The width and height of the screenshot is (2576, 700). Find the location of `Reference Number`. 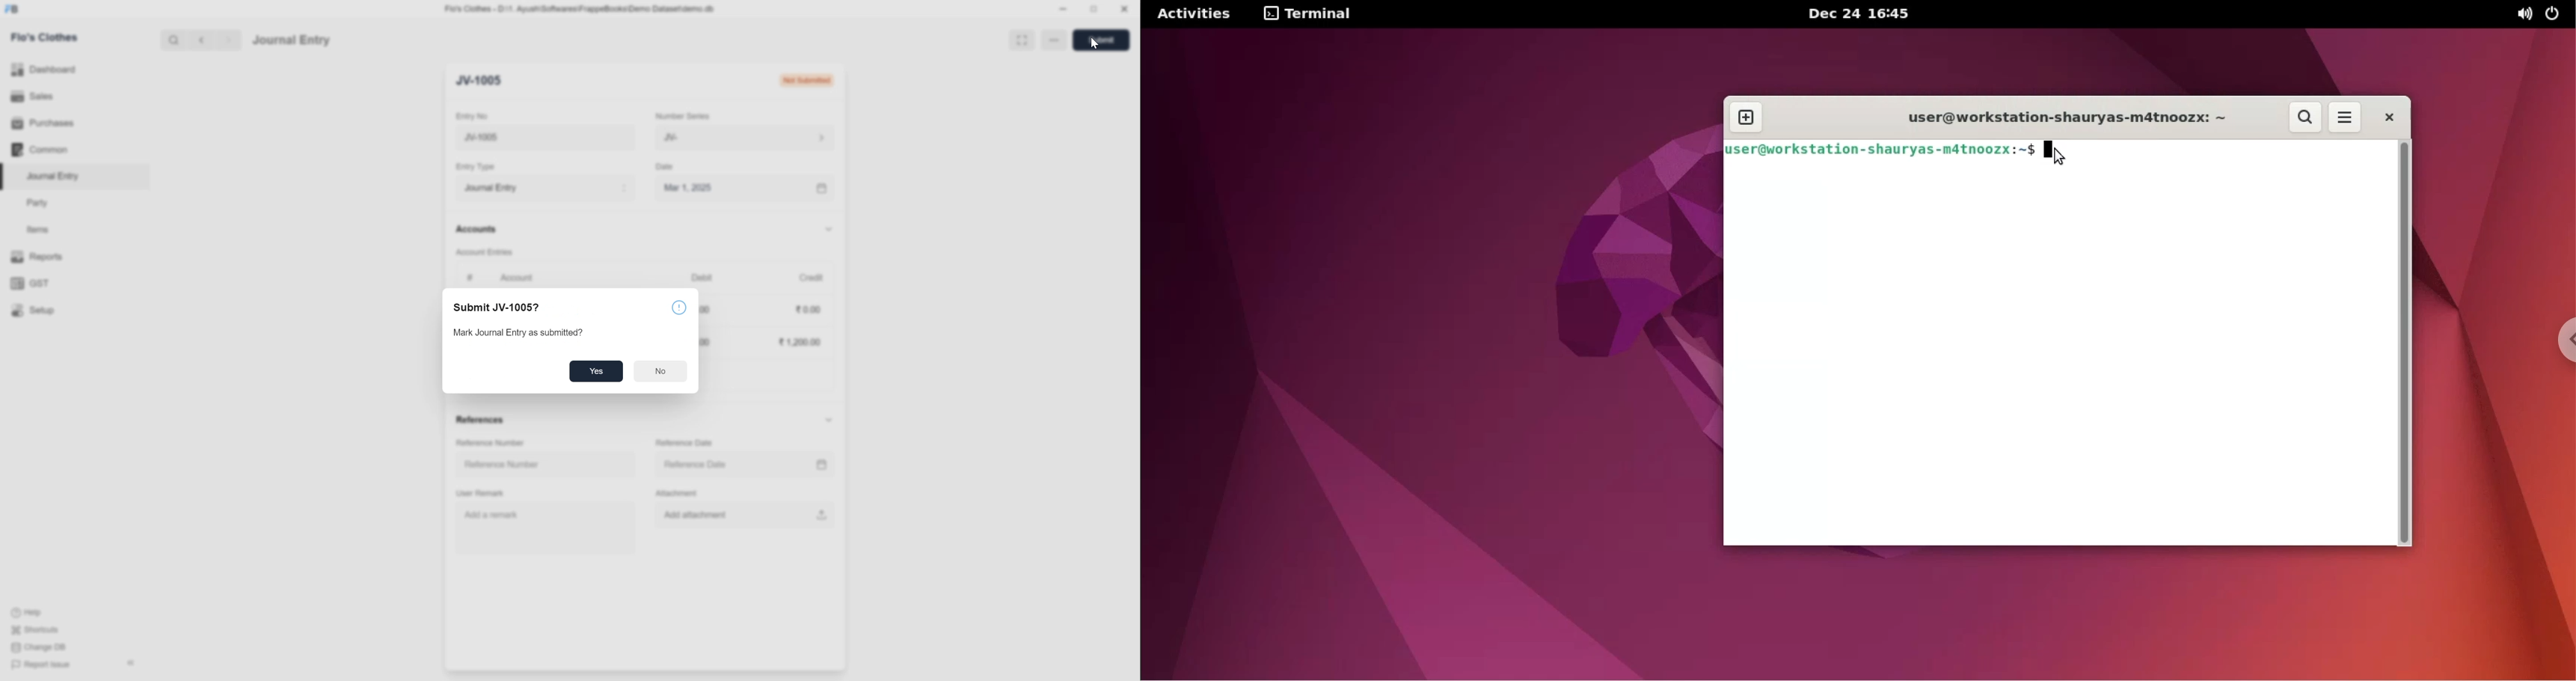

Reference Number is located at coordinates (492, 443).